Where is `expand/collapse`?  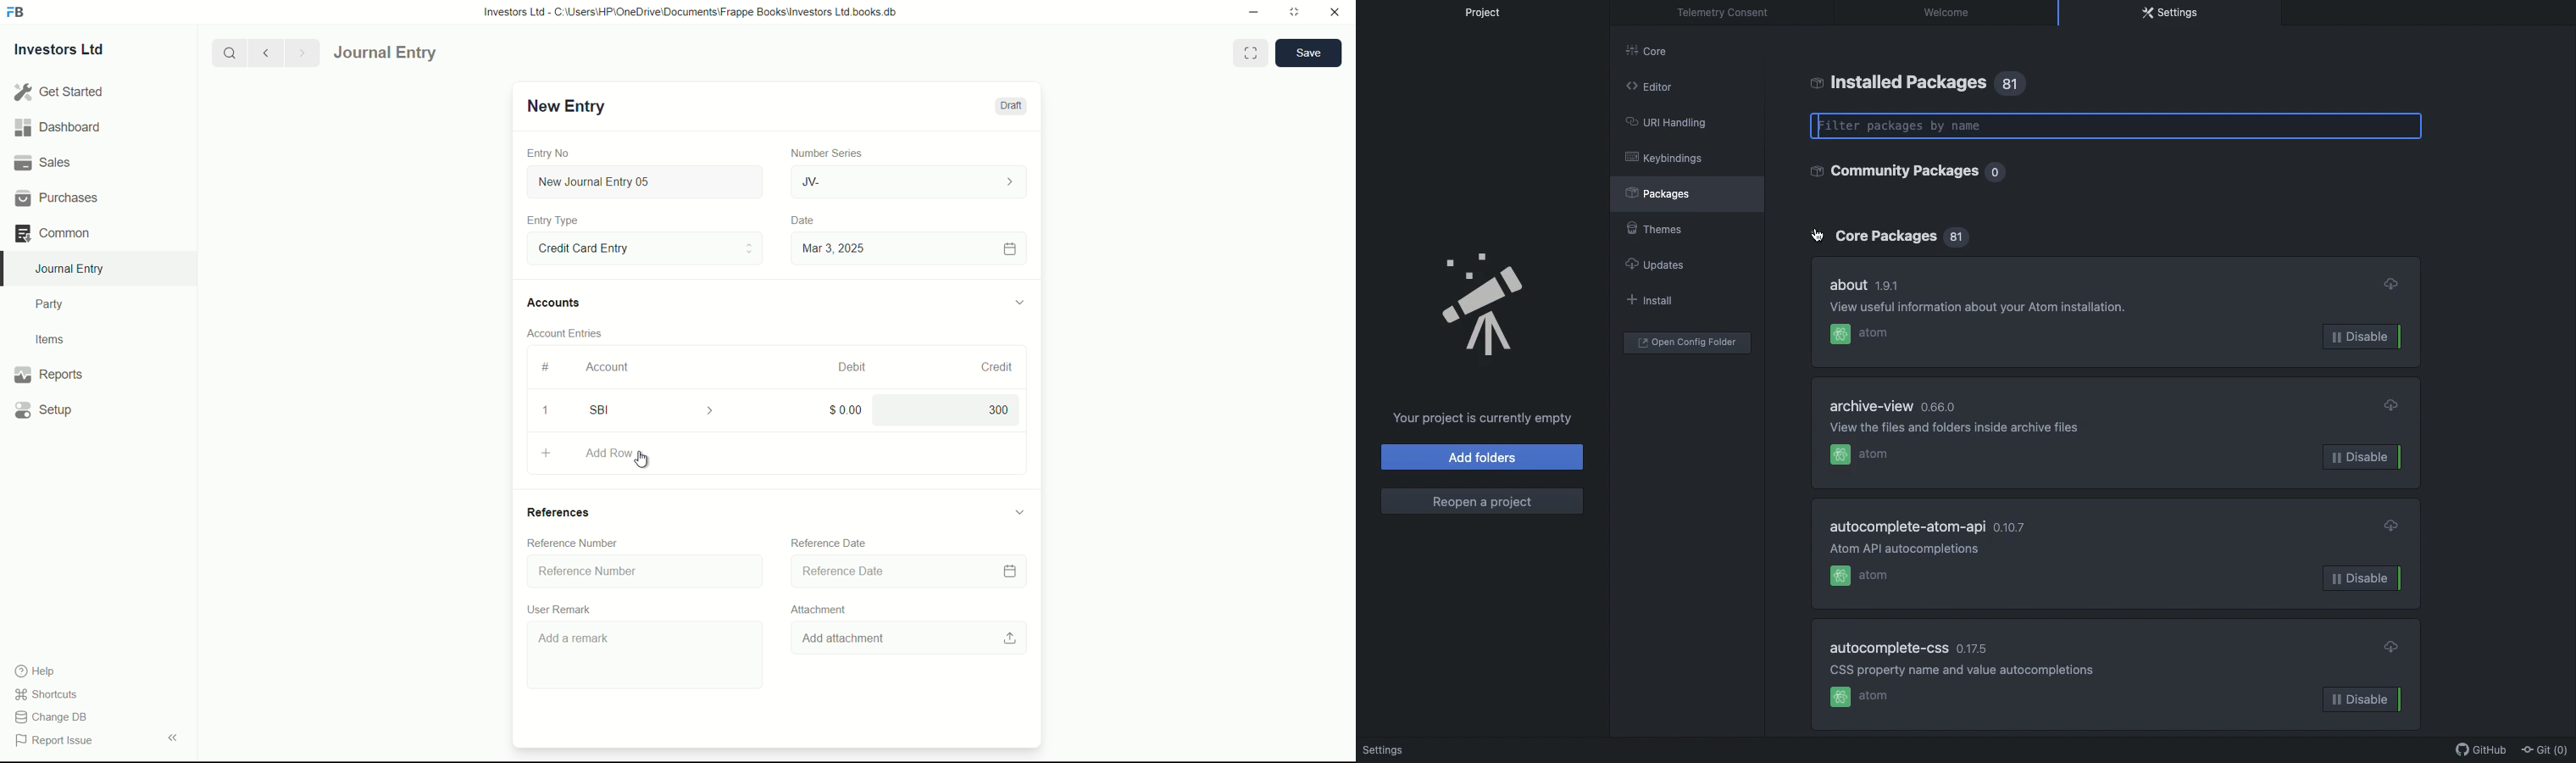
expand/collapse is located at coordinates (1019, 511).